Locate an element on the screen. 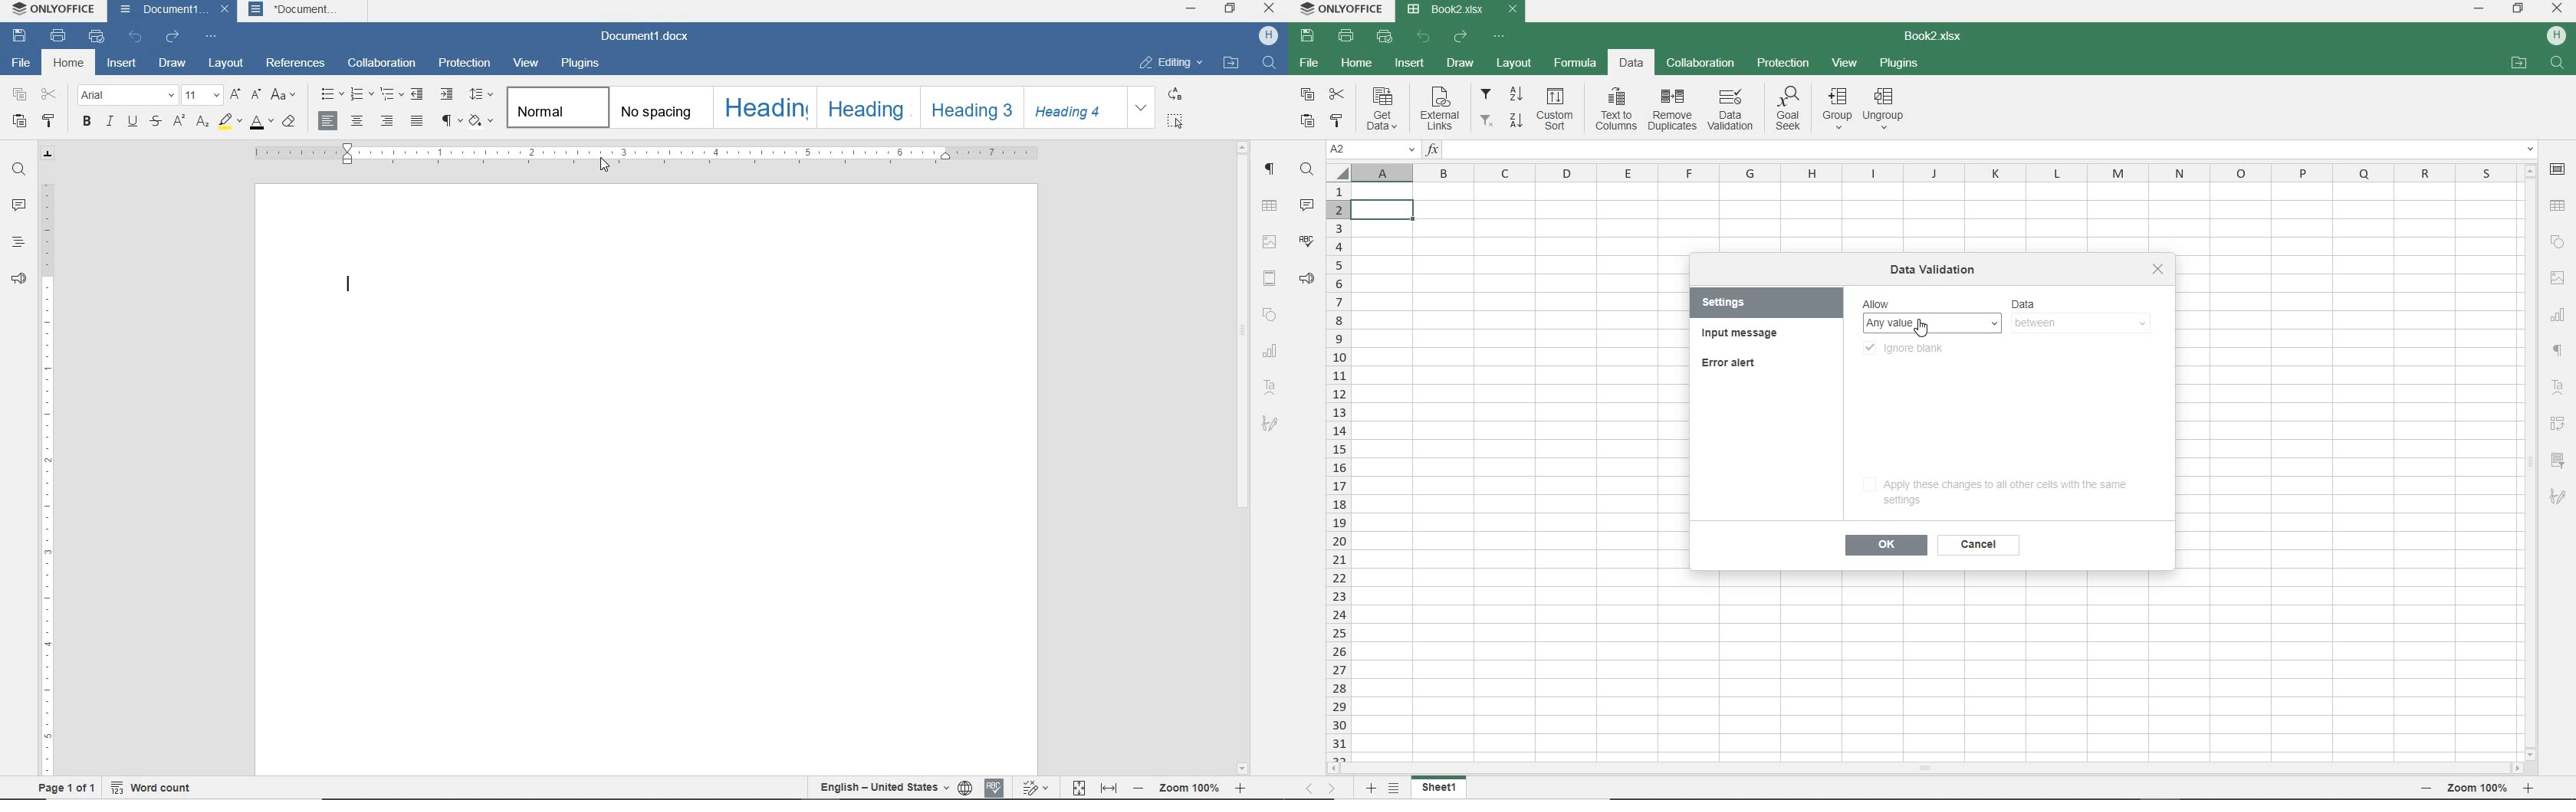 This screenshot has height=812, width=2576. SPELL CHECKING is located at coordinates (1307, 241).